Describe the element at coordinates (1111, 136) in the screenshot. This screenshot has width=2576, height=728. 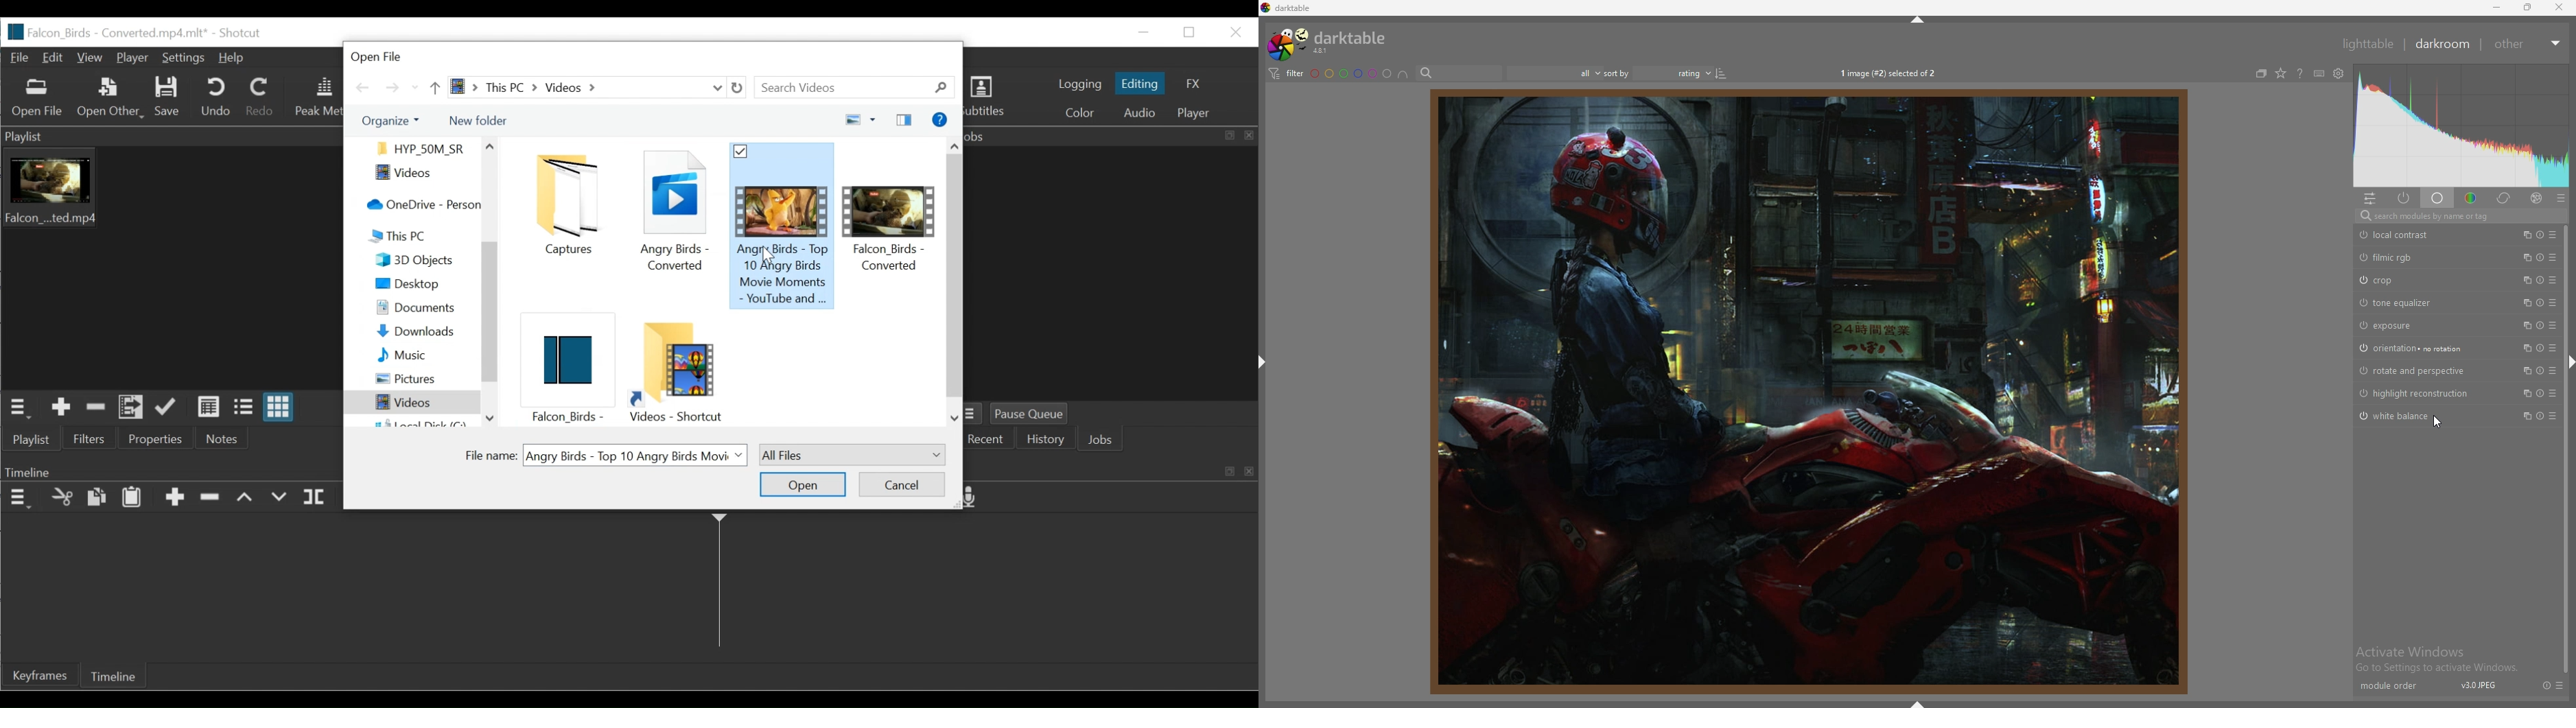
I see `Jobs Panel` at that location.